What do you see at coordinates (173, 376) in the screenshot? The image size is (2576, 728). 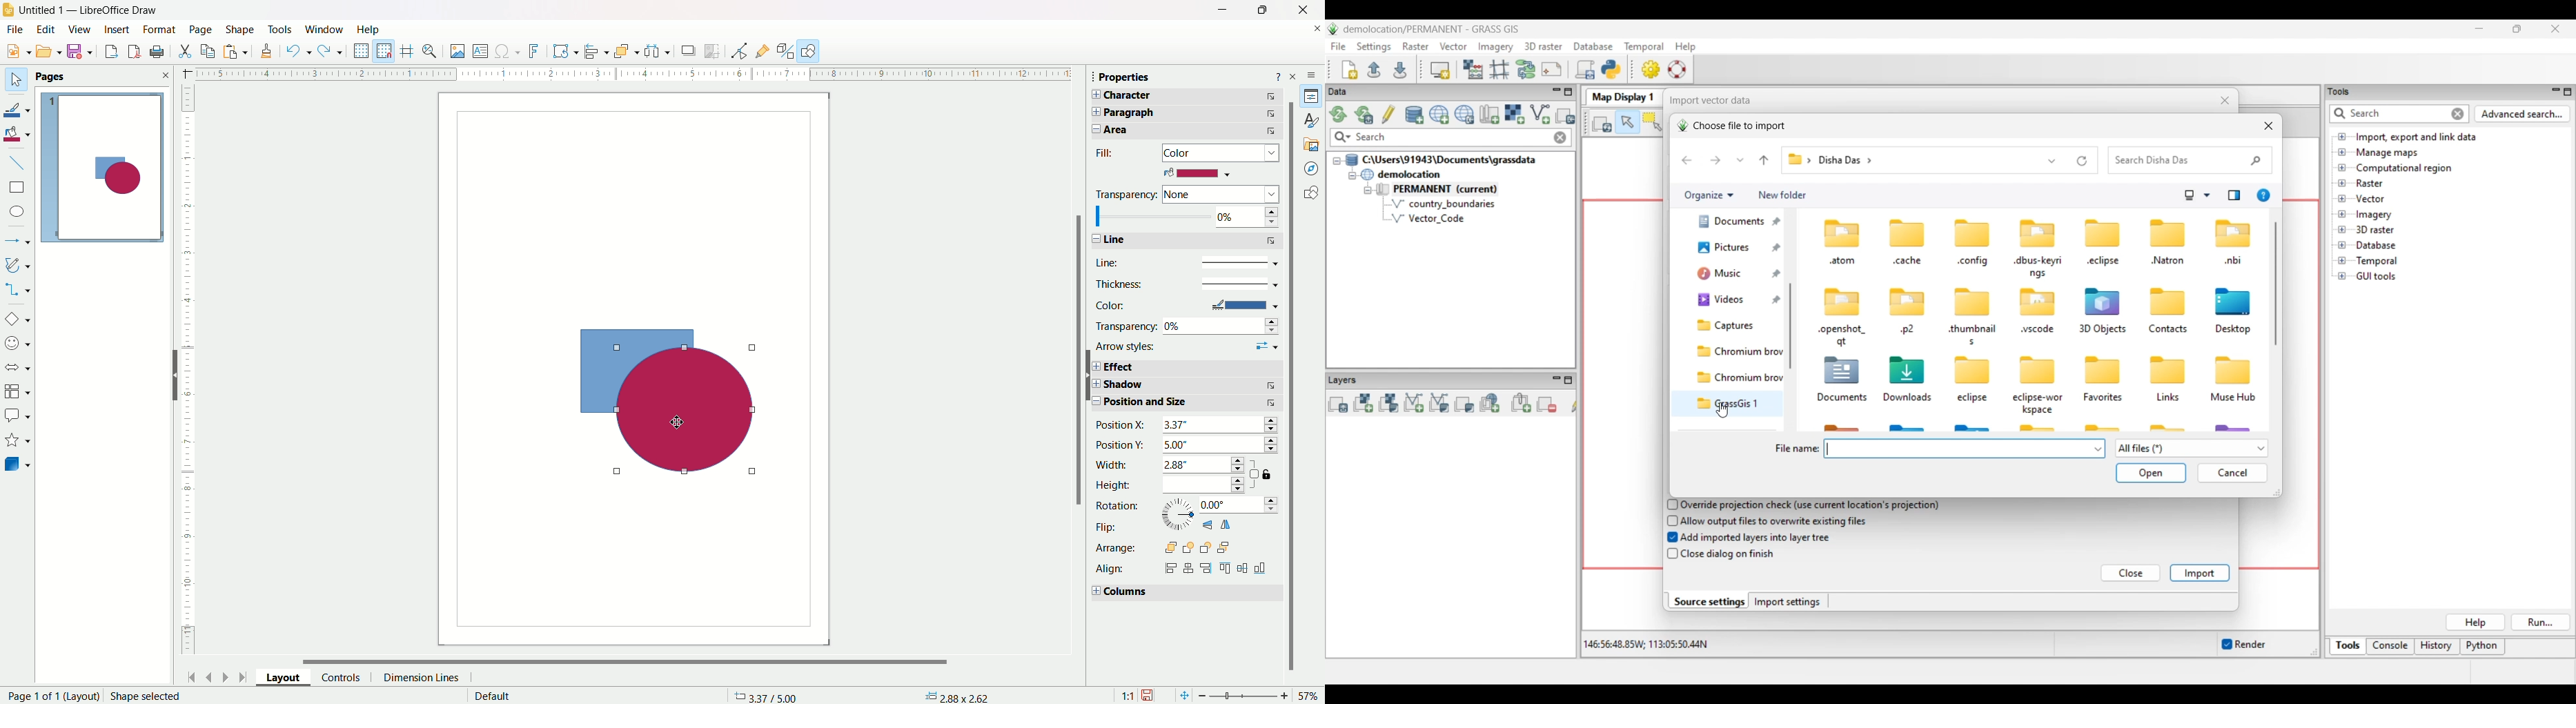 I see `hide` at bounding box center [173, 376].